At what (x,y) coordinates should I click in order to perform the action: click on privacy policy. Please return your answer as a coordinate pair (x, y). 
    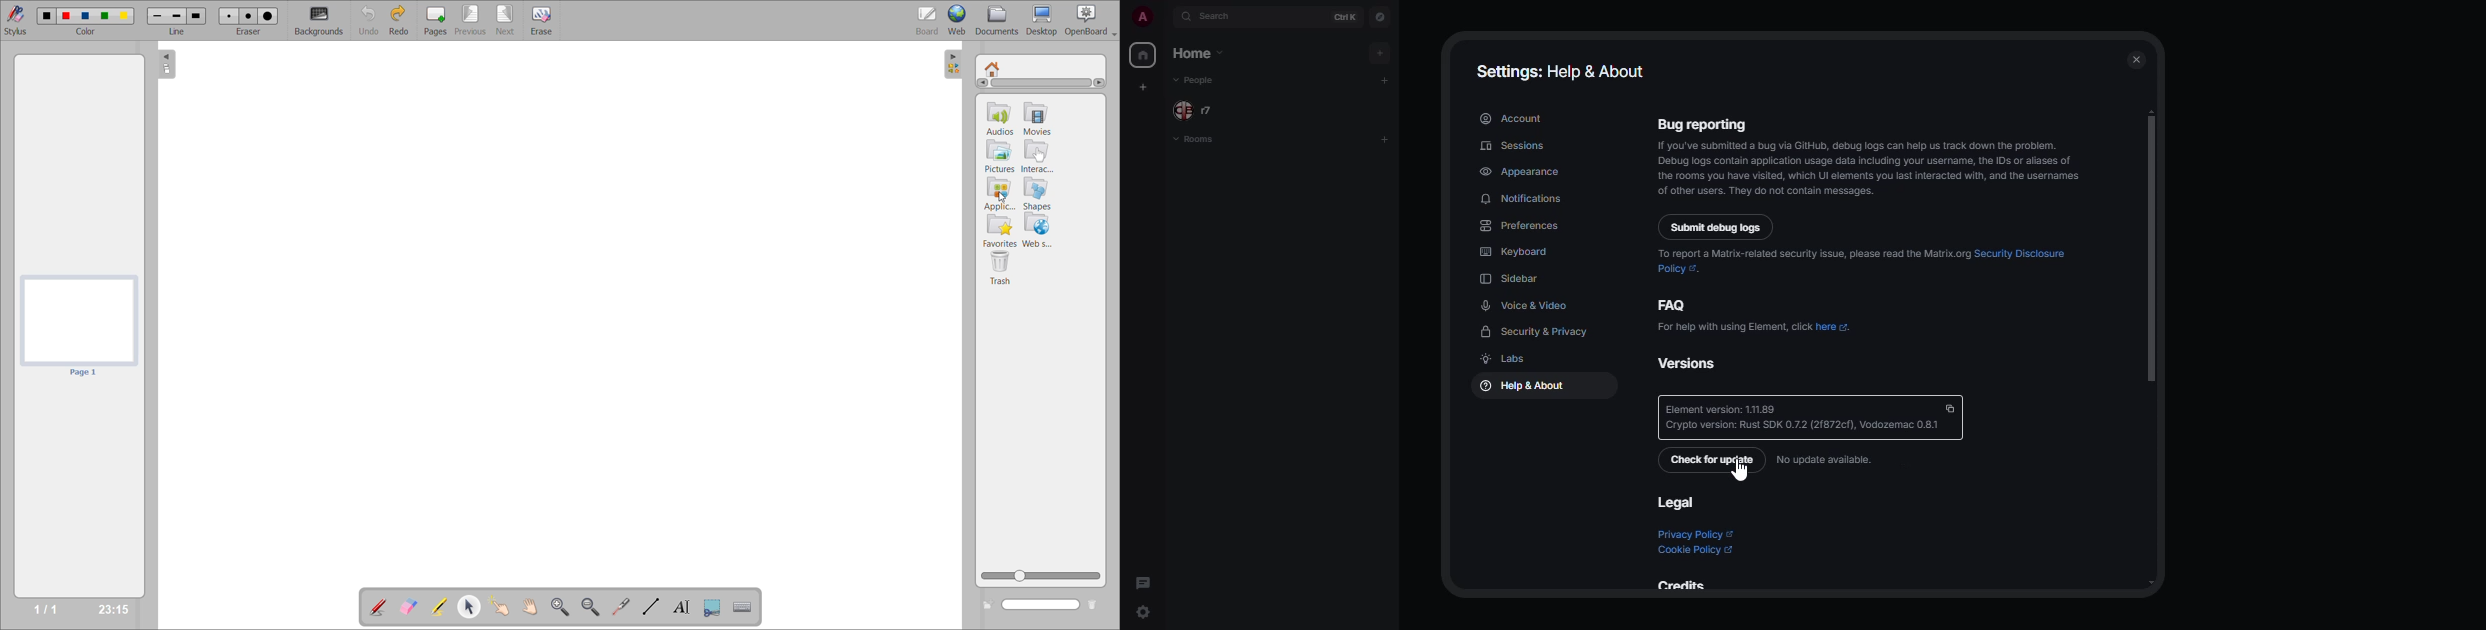
    Looking at the image, I should click on (1694, 535).